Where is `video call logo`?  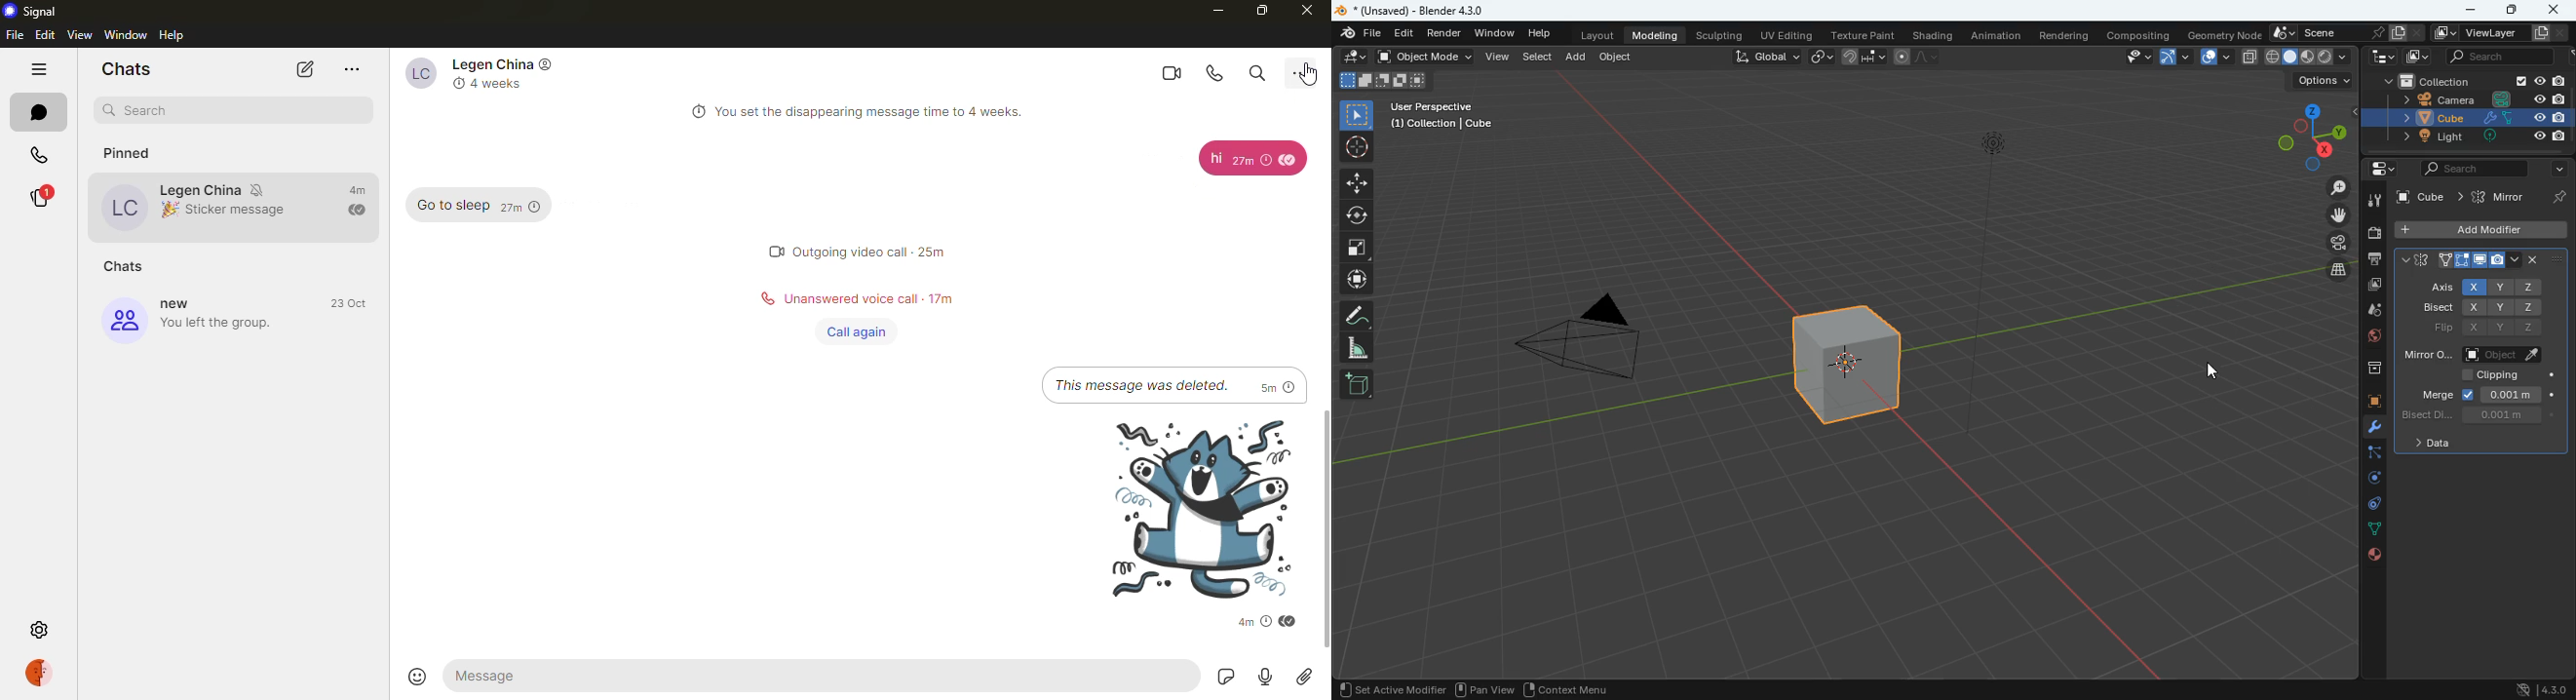 video call logo is located at coordinates (766, 251).